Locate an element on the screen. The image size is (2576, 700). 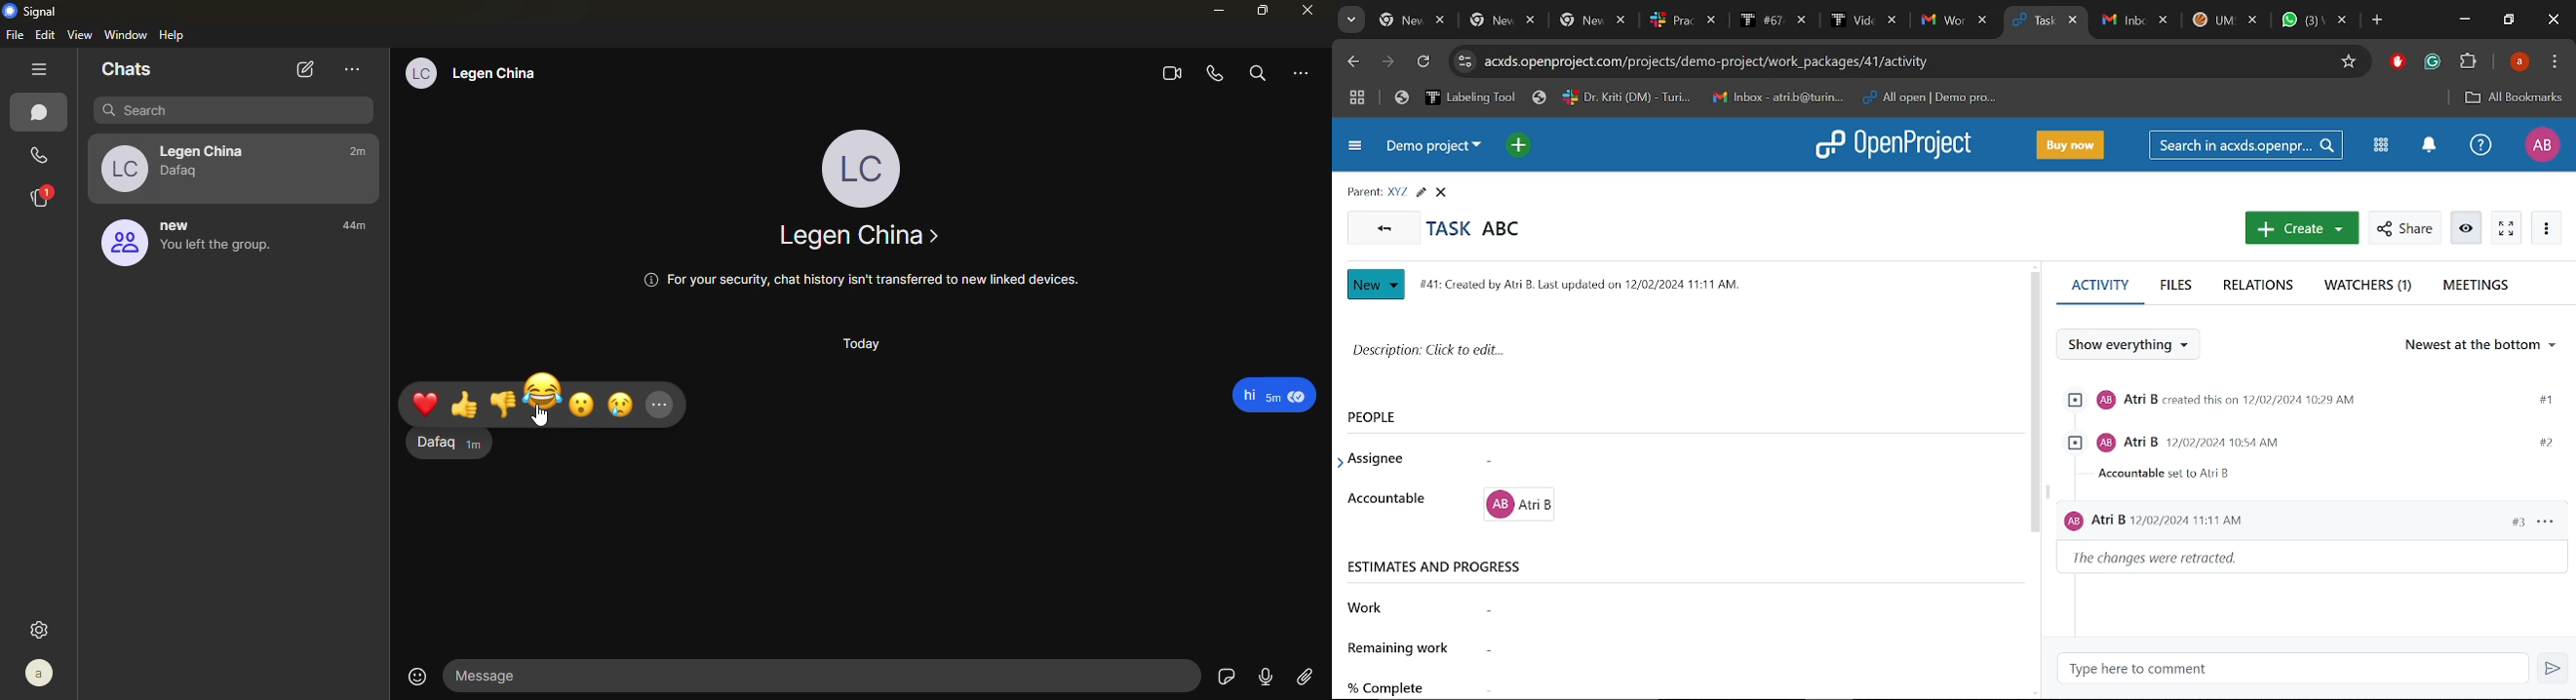
proifile image is located at coordinates (120, 245).